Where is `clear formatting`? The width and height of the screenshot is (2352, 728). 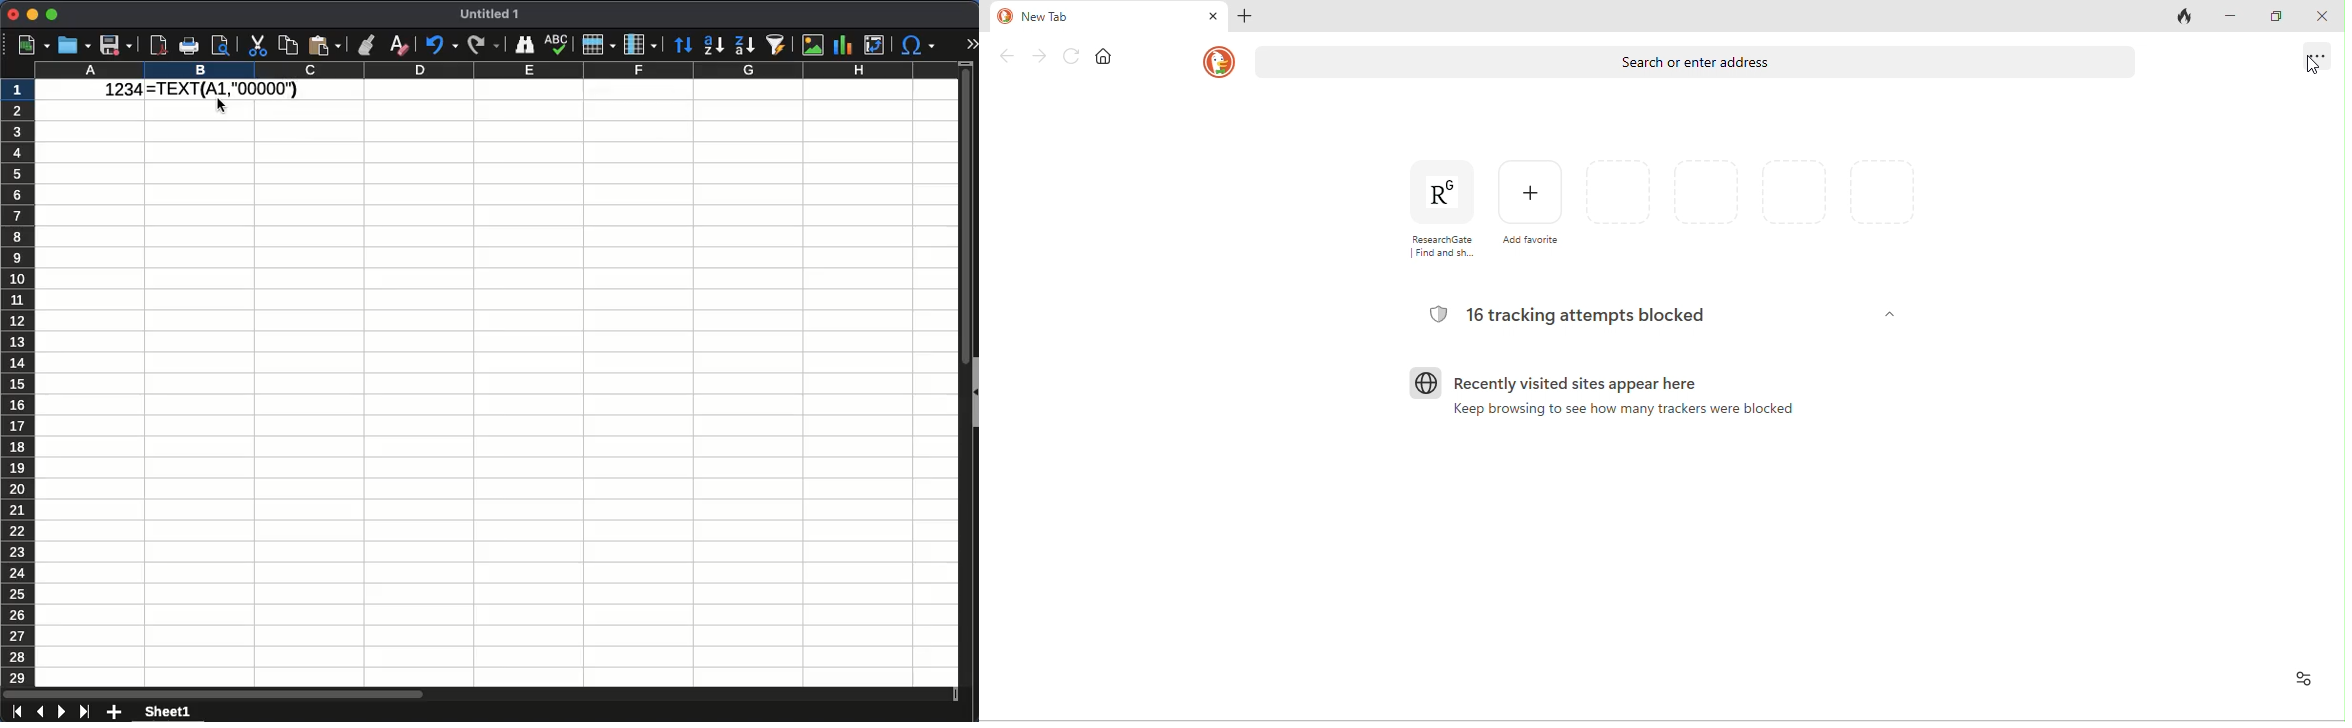 clear formatting is located at coordinates (398, 43).